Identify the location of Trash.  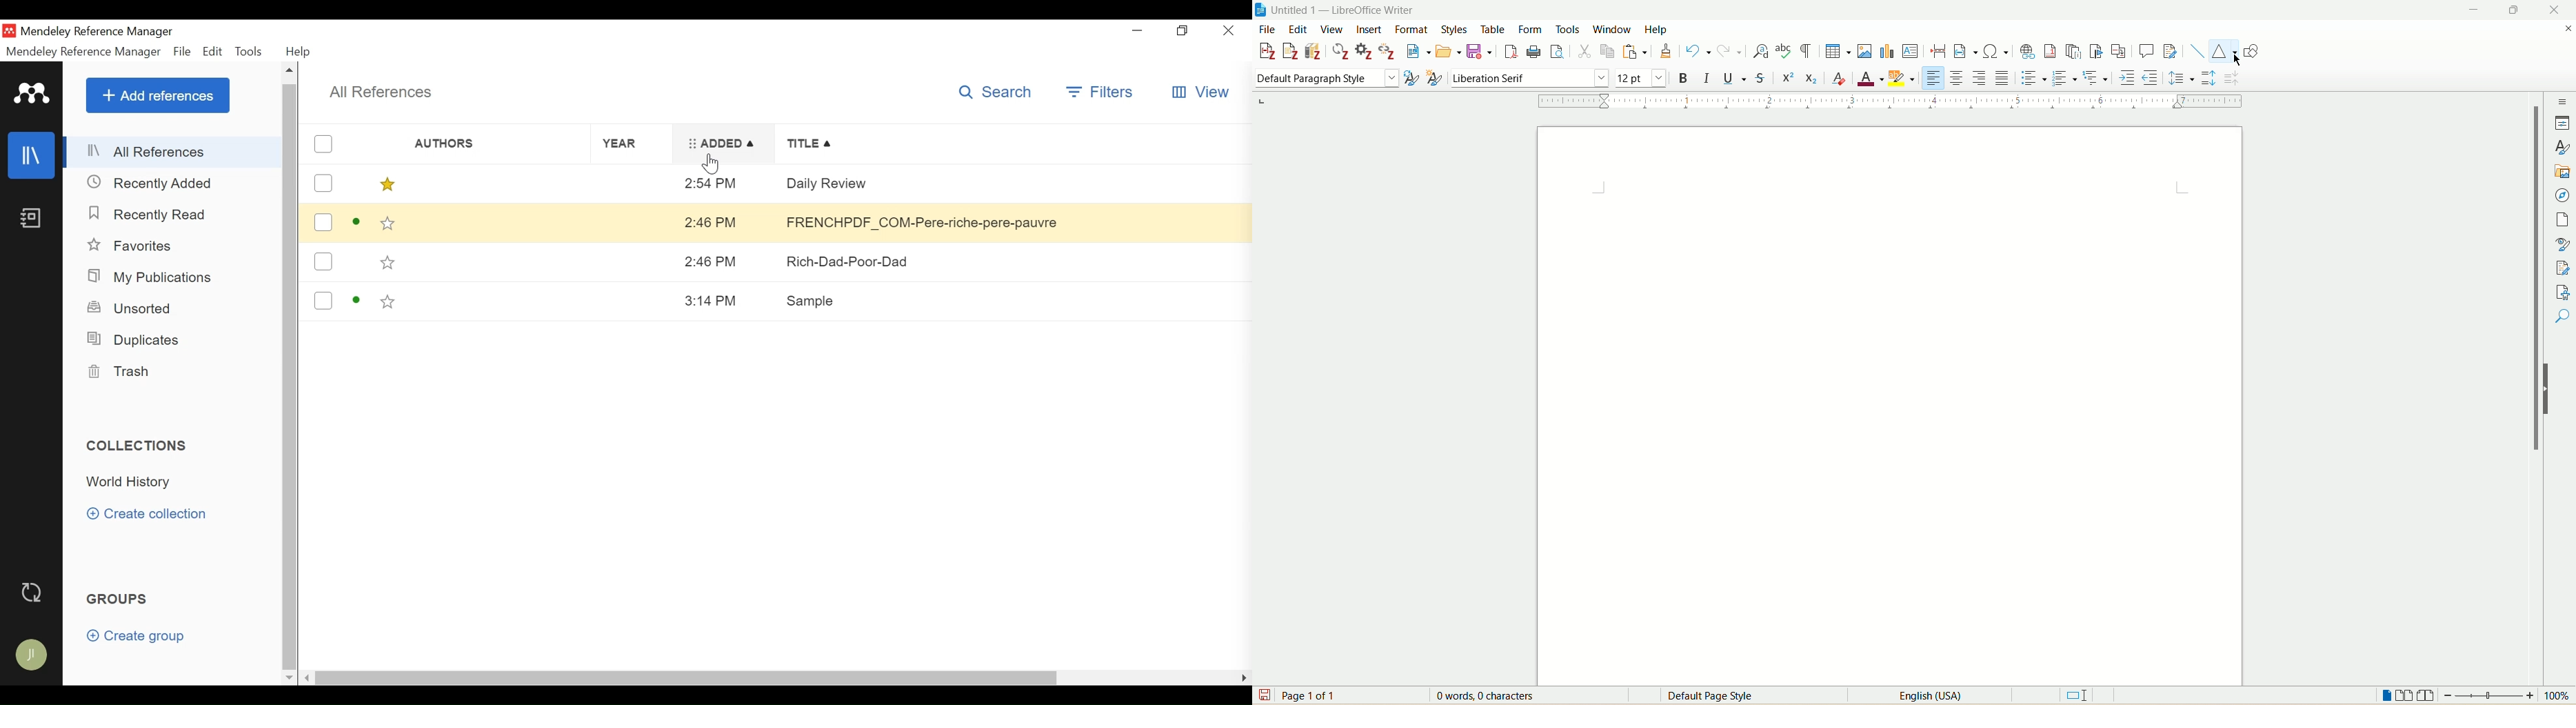
(124, 371).